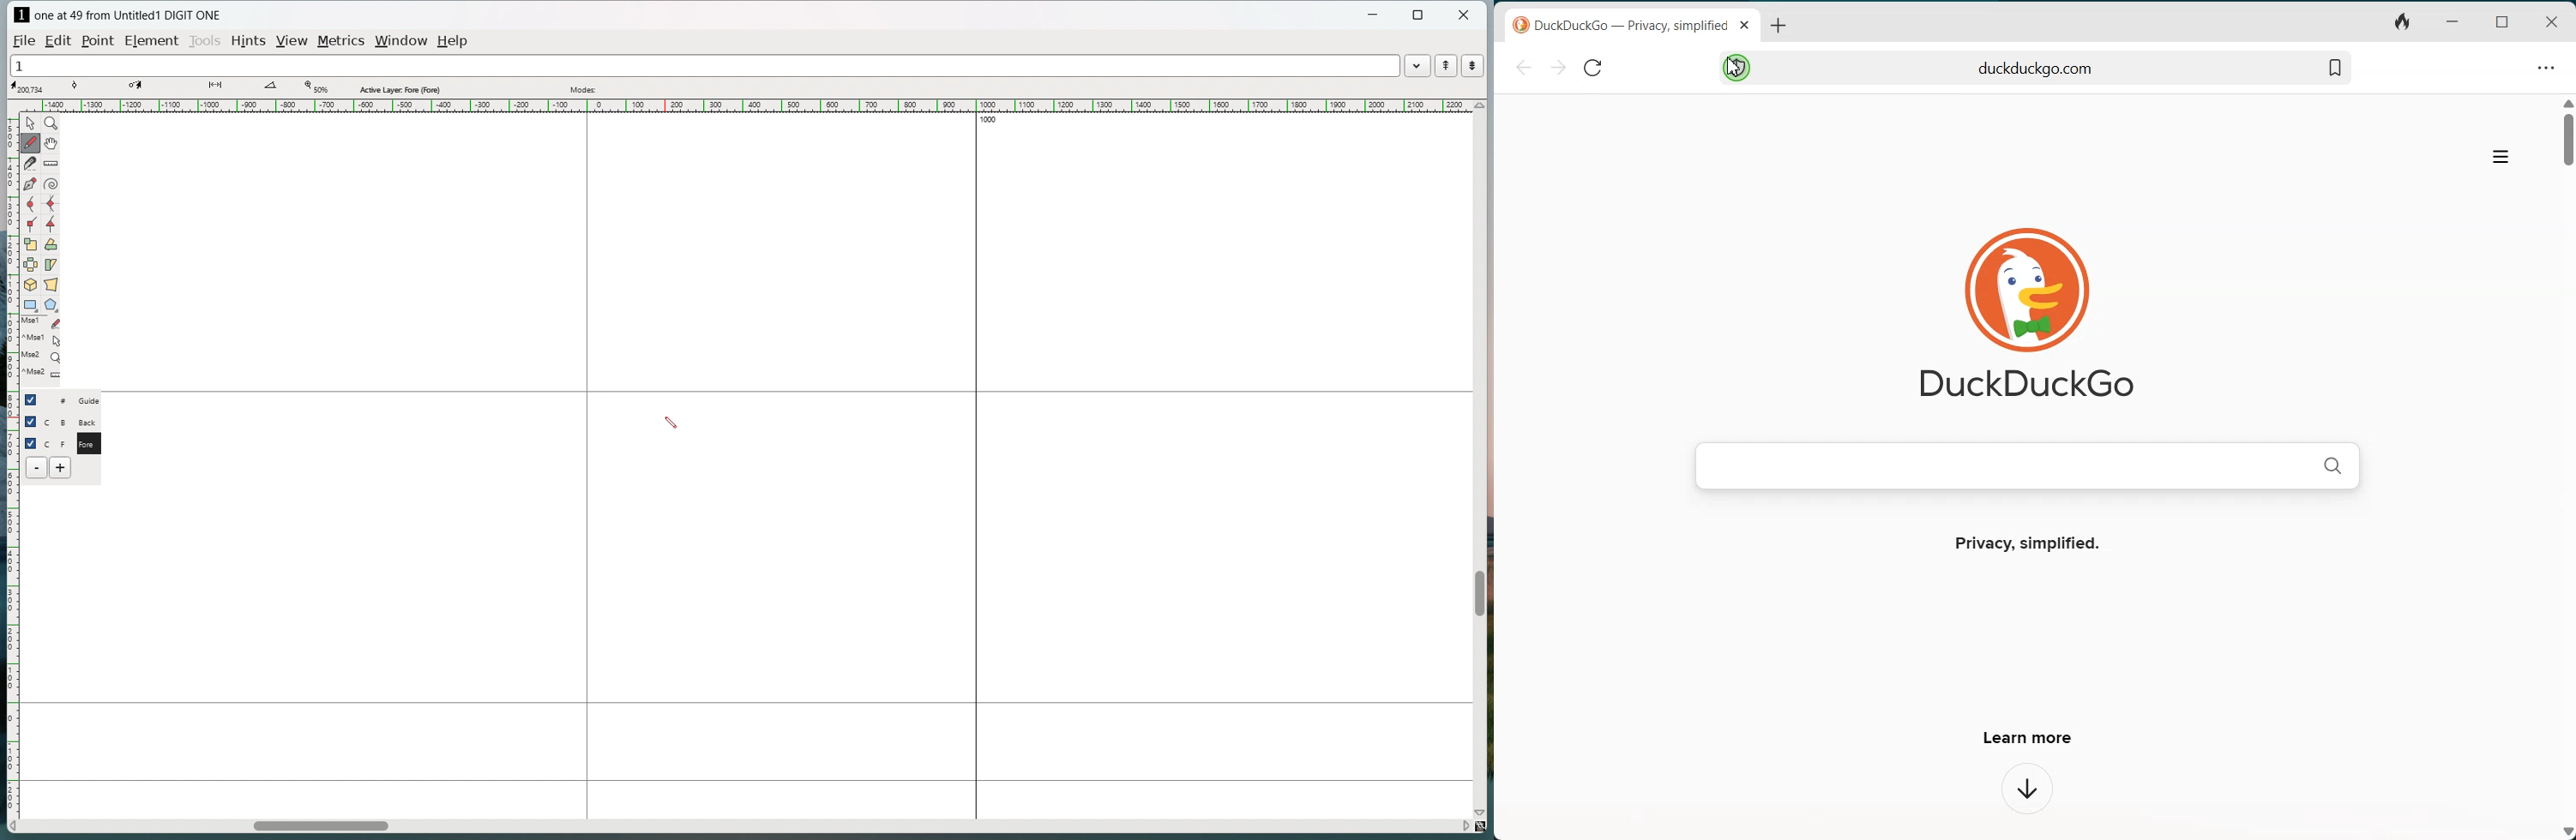 The height and width of the screenshot is (840, 2576). What do you see at coordinates (51, 184) in the screenshot?
I see `toggle spiral` at bounding box center [51, 184].